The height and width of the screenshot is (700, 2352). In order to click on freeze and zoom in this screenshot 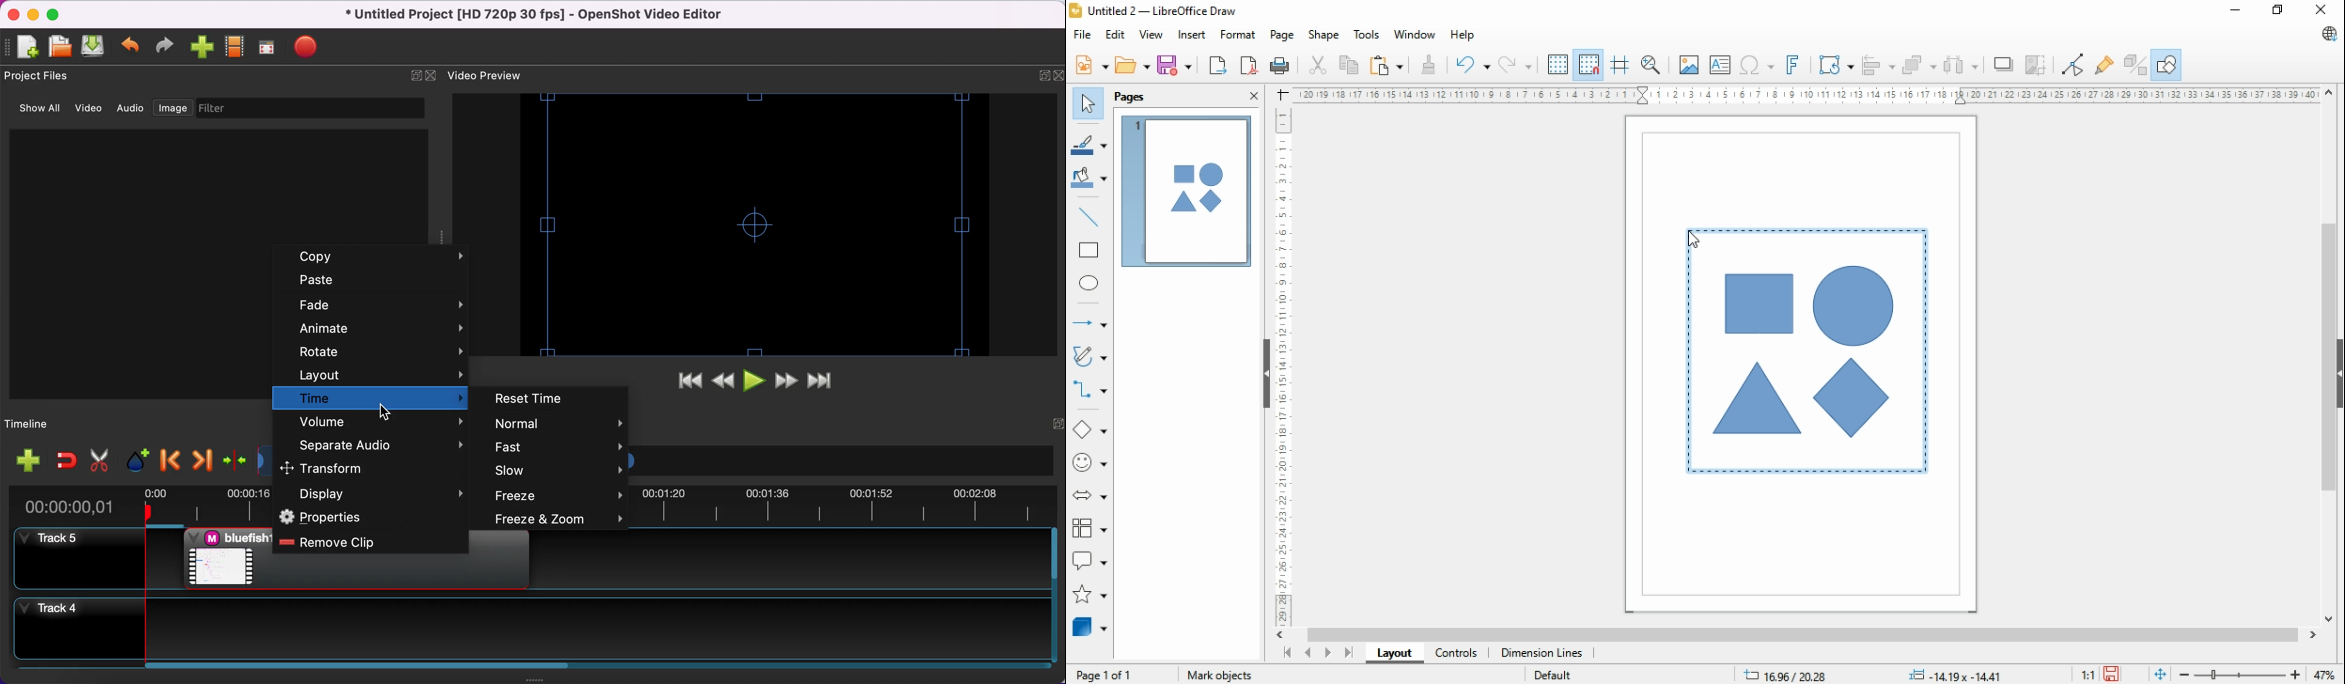, I will do `click(558, 520)`.